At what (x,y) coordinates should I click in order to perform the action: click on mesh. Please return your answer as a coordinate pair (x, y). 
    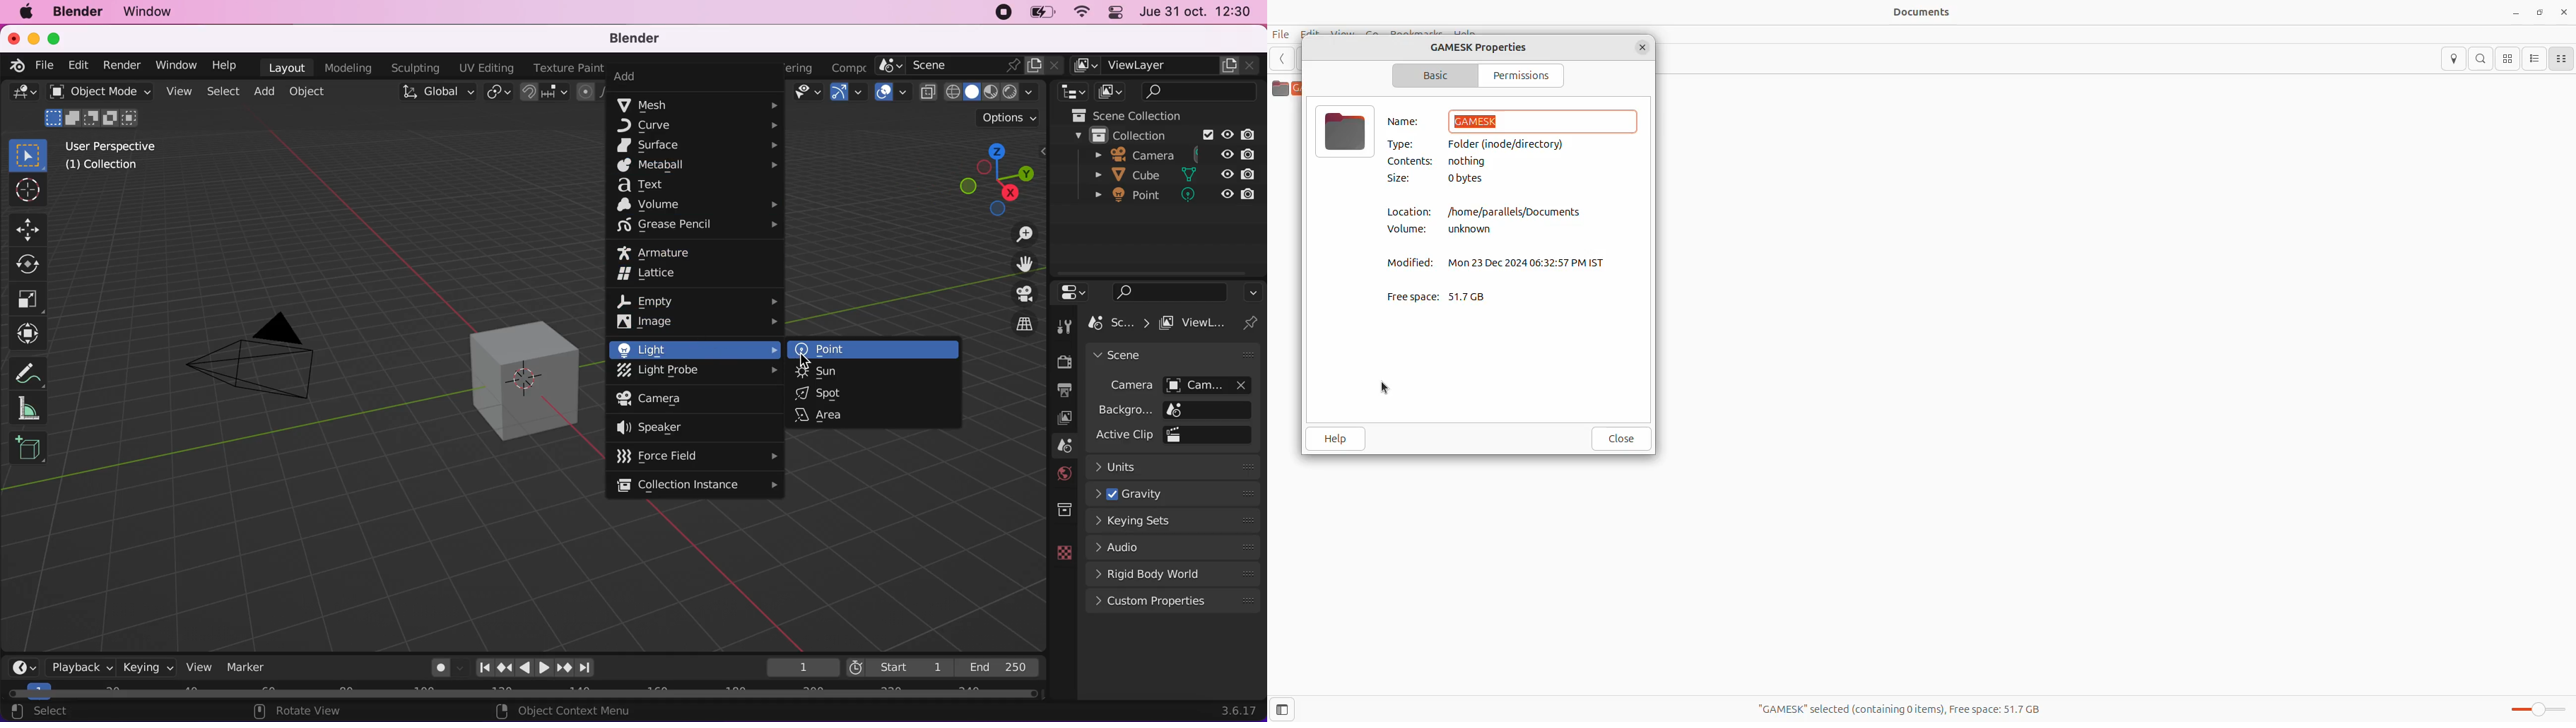
    Looking at the image, I should click on (698, 104).